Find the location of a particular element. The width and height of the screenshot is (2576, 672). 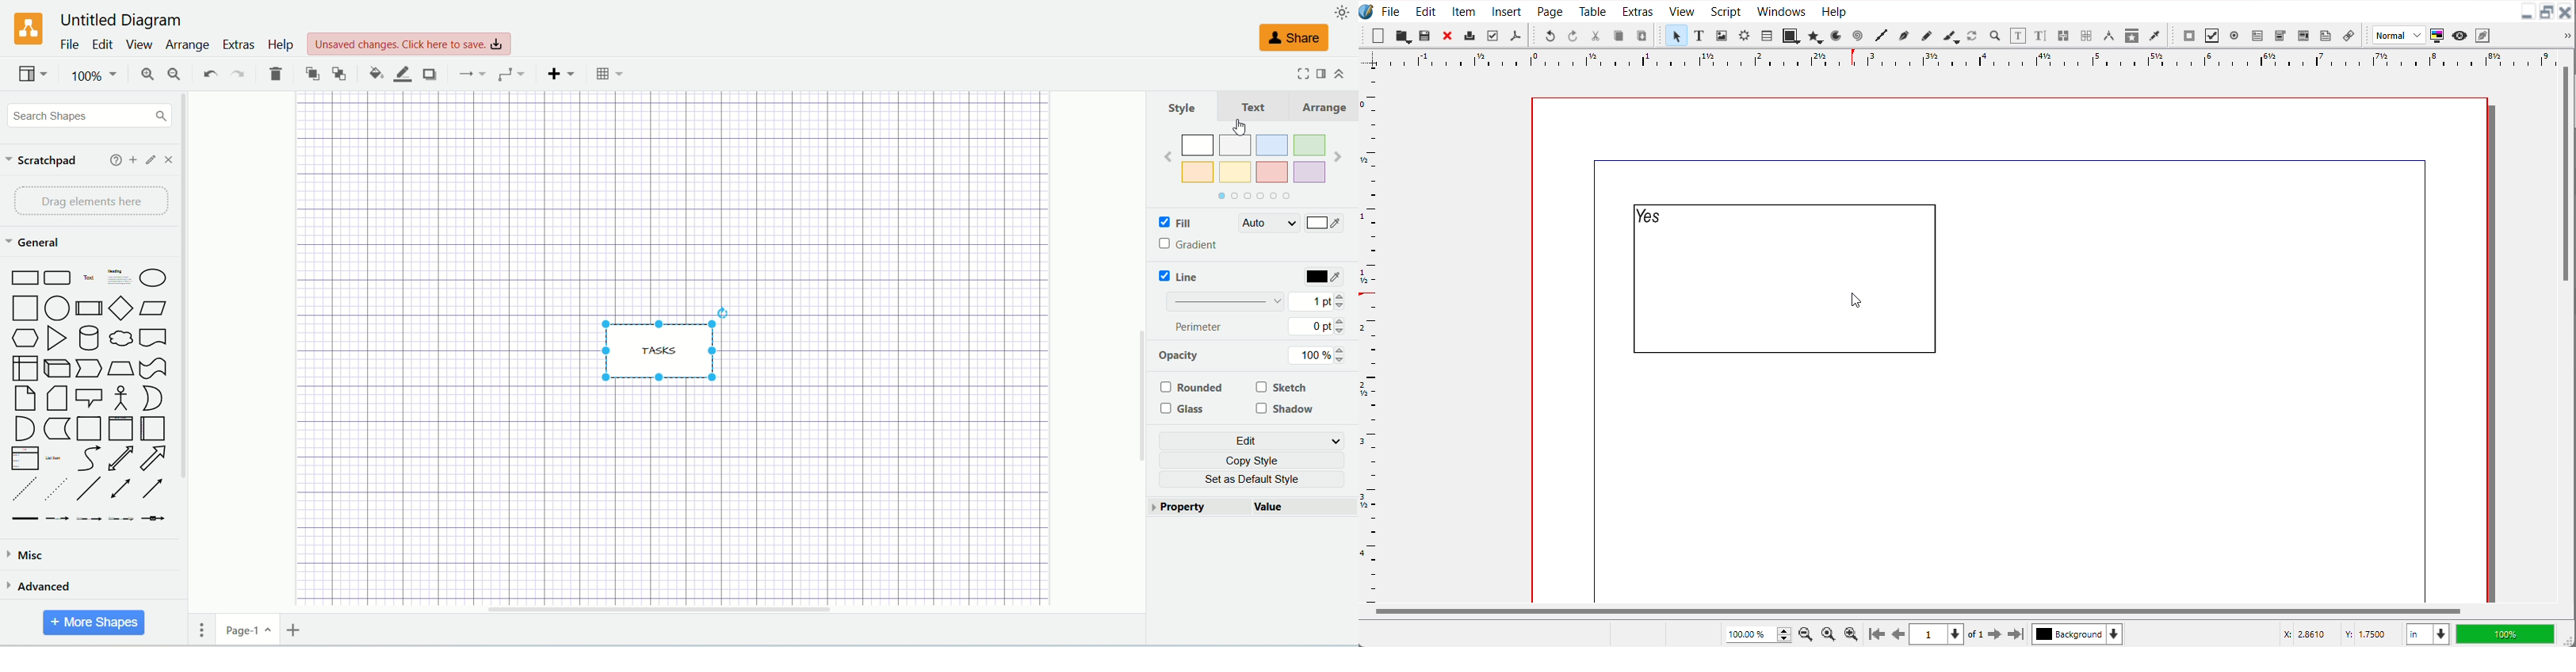

Script is located at coordinates (1727, 10).